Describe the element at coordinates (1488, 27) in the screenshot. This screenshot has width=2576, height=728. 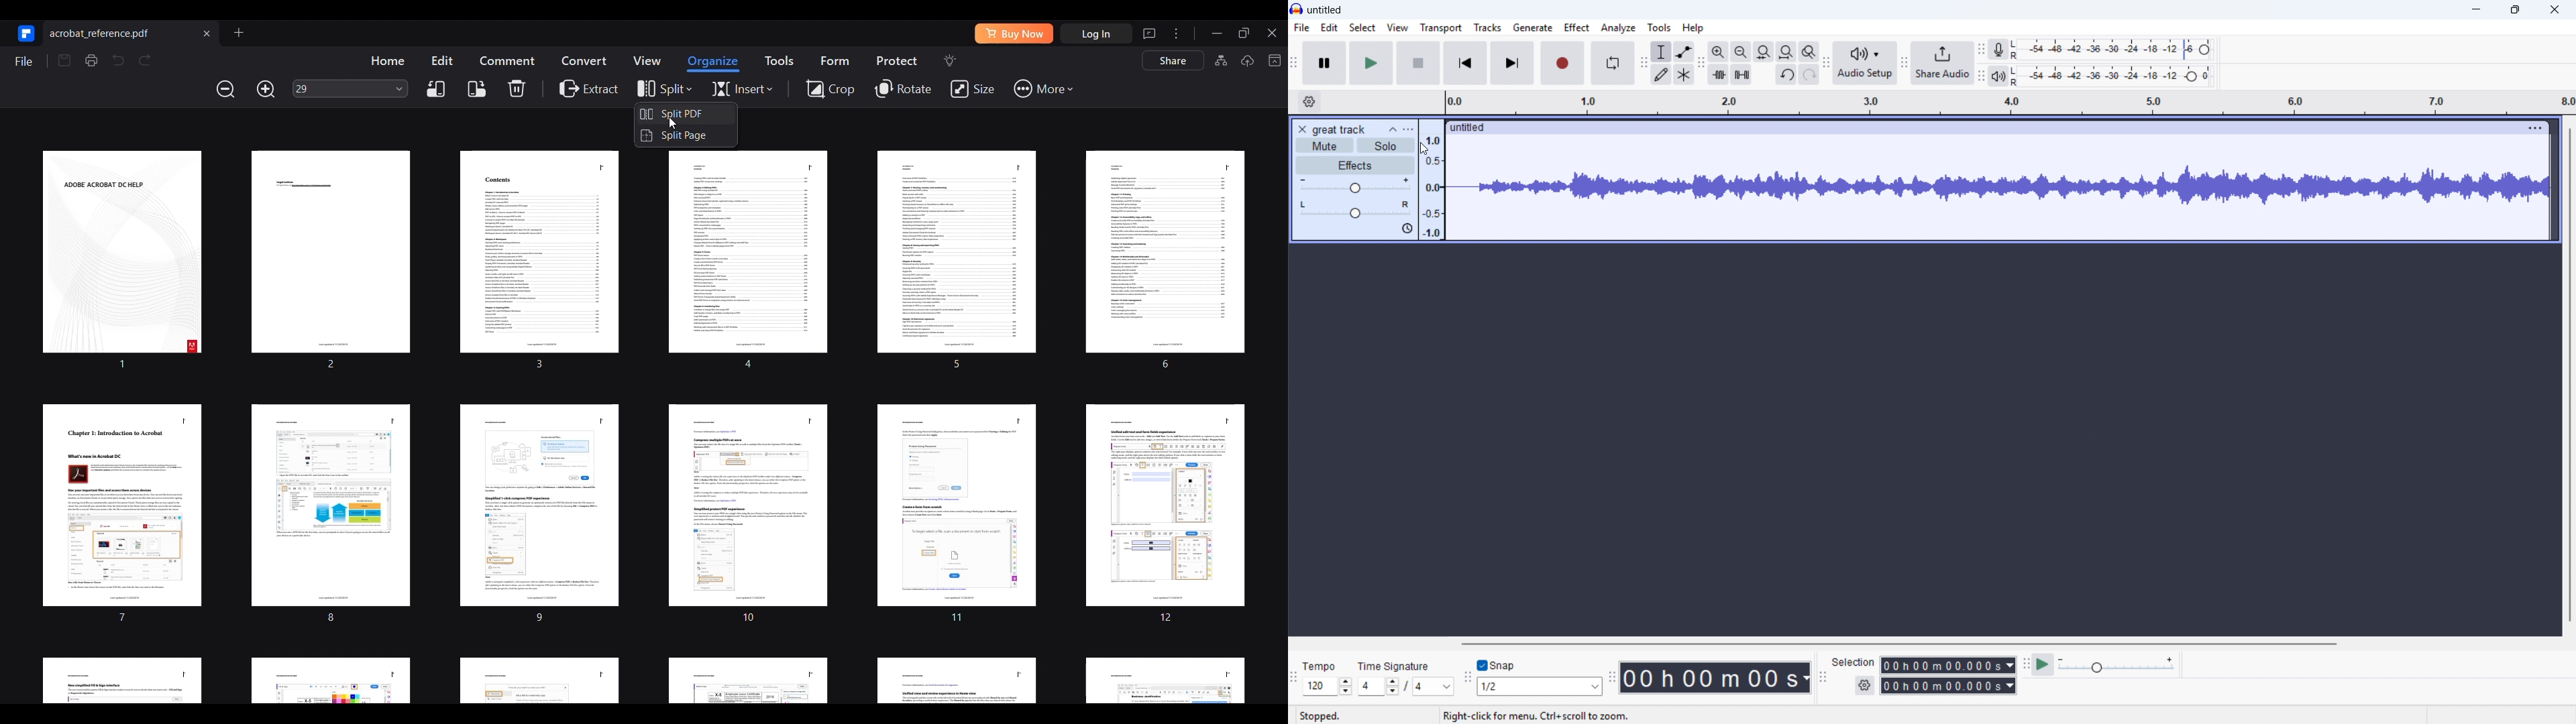
I see `Tracks ` at that location.